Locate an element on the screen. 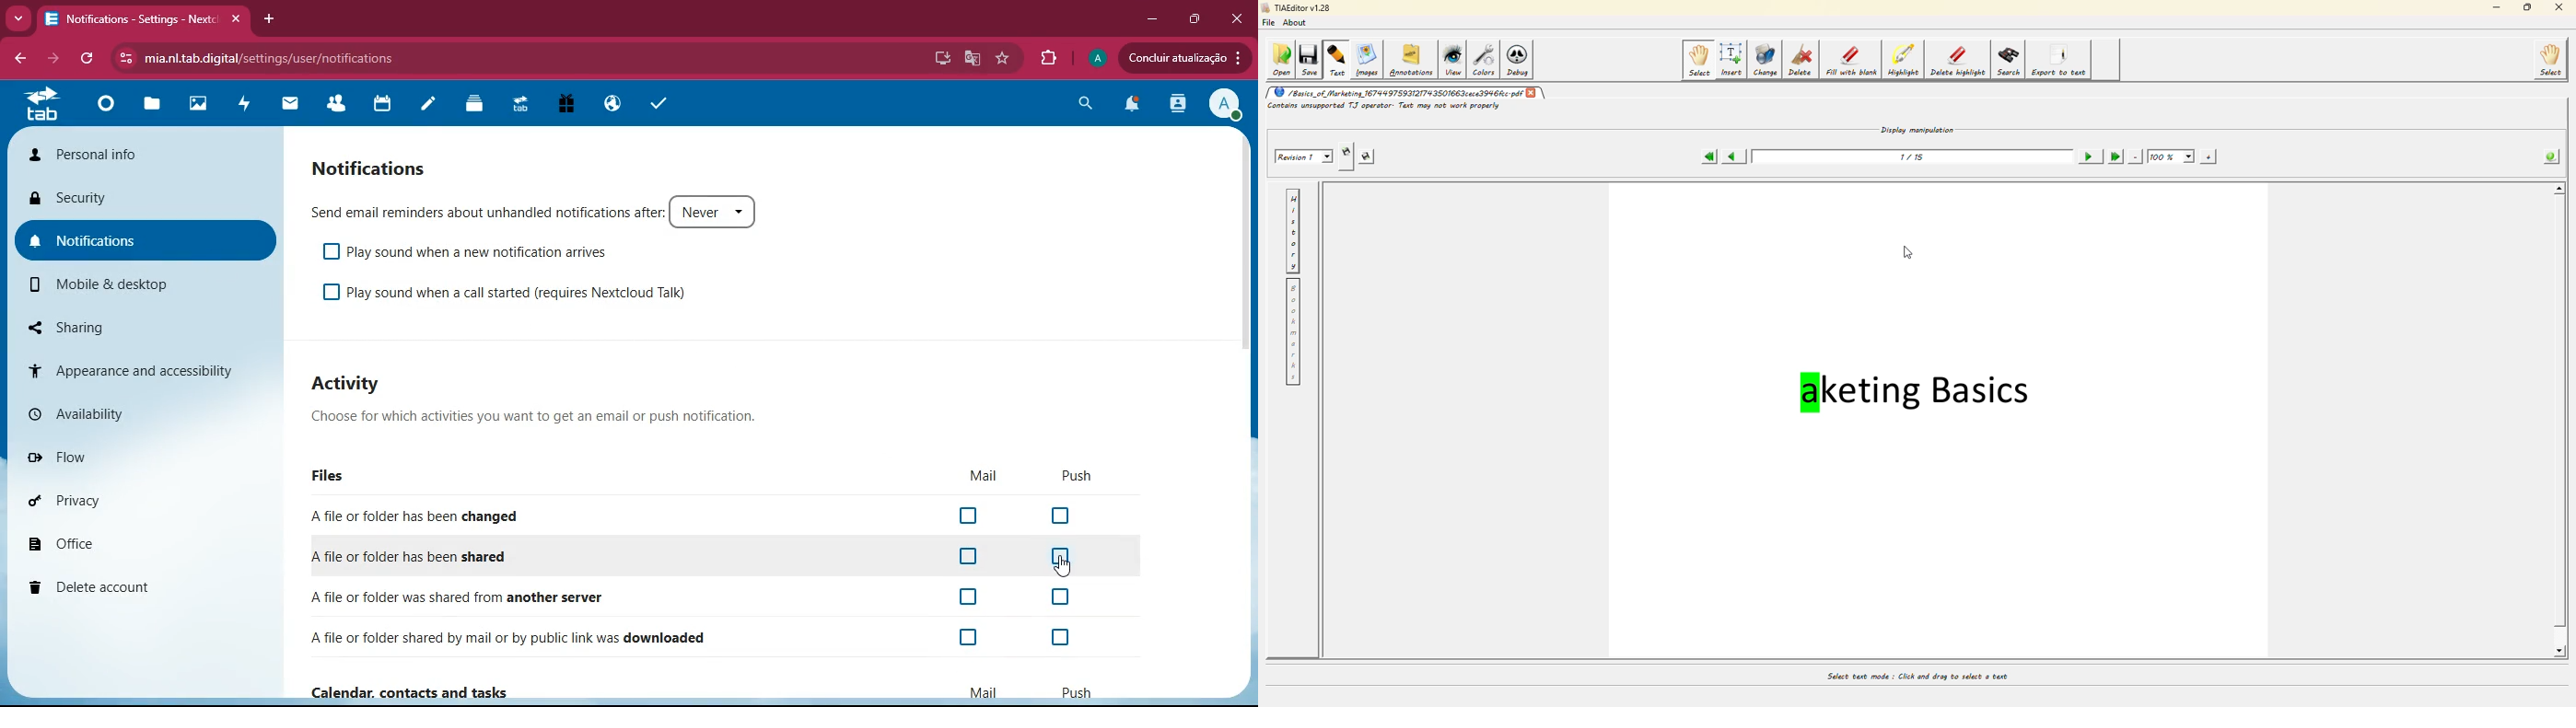 Image resolution: width=2576 pixels, height=728 pixels. notifications is located at coordinates (1130, 106).